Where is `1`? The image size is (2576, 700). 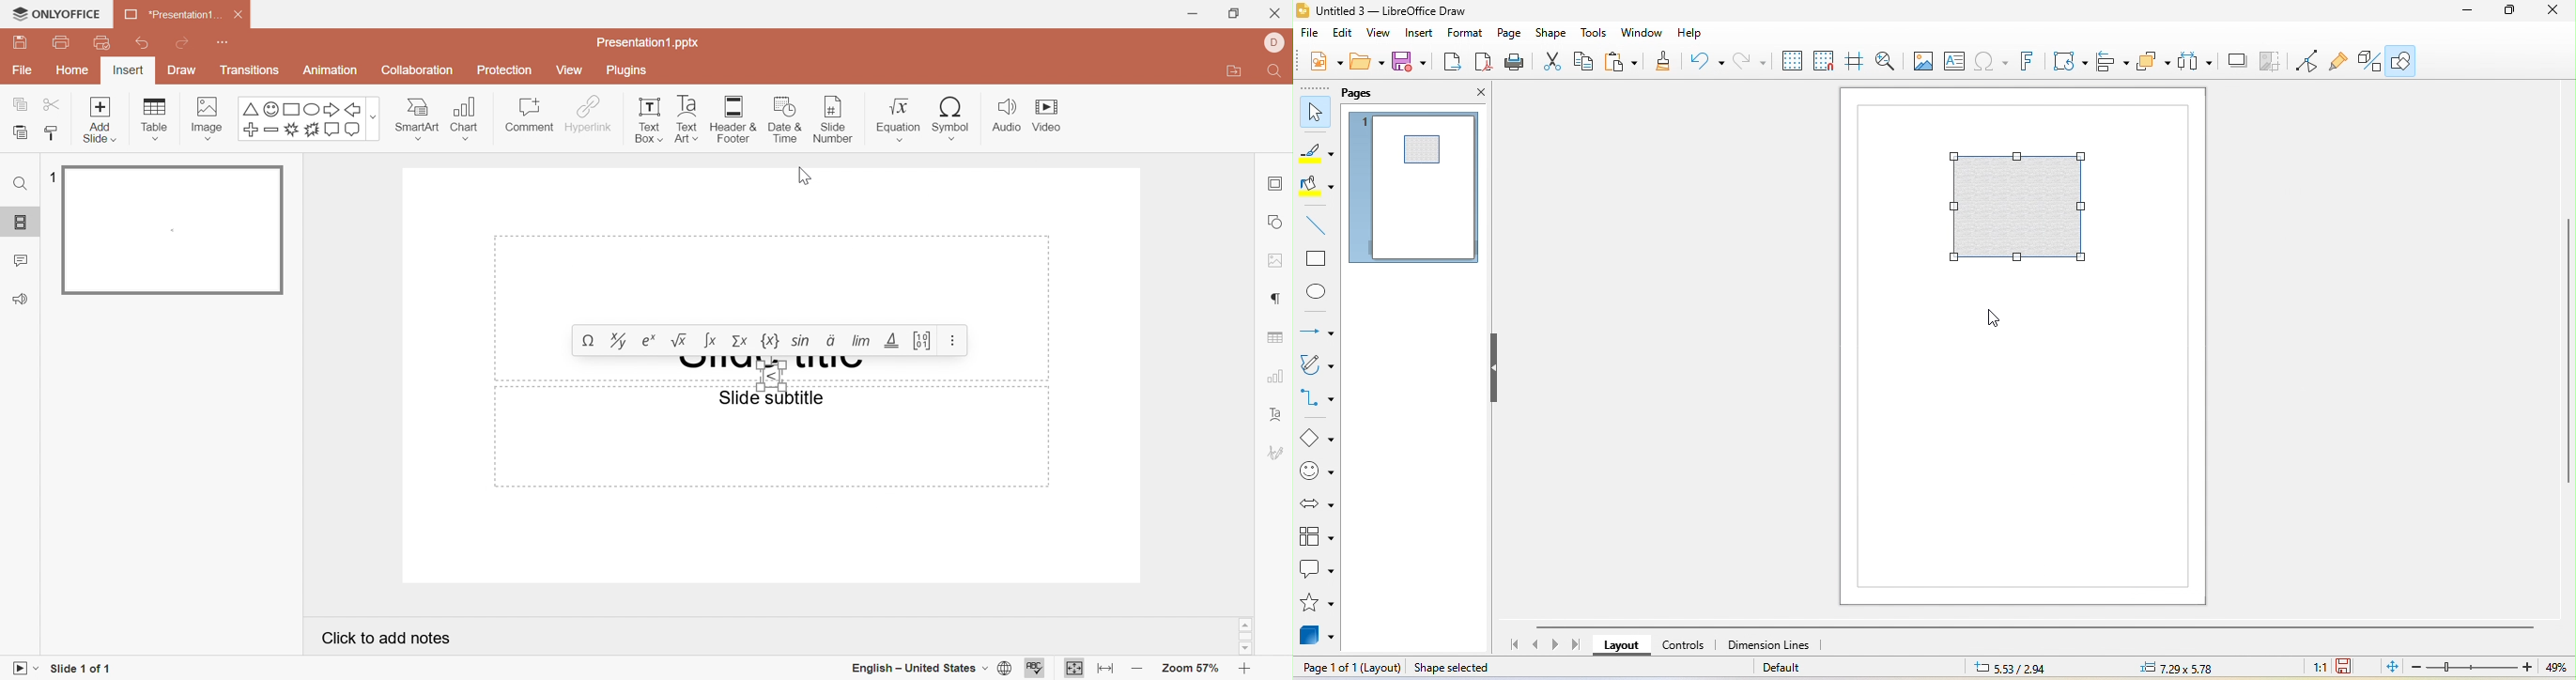
1 is located at coordinates (1367, 127).